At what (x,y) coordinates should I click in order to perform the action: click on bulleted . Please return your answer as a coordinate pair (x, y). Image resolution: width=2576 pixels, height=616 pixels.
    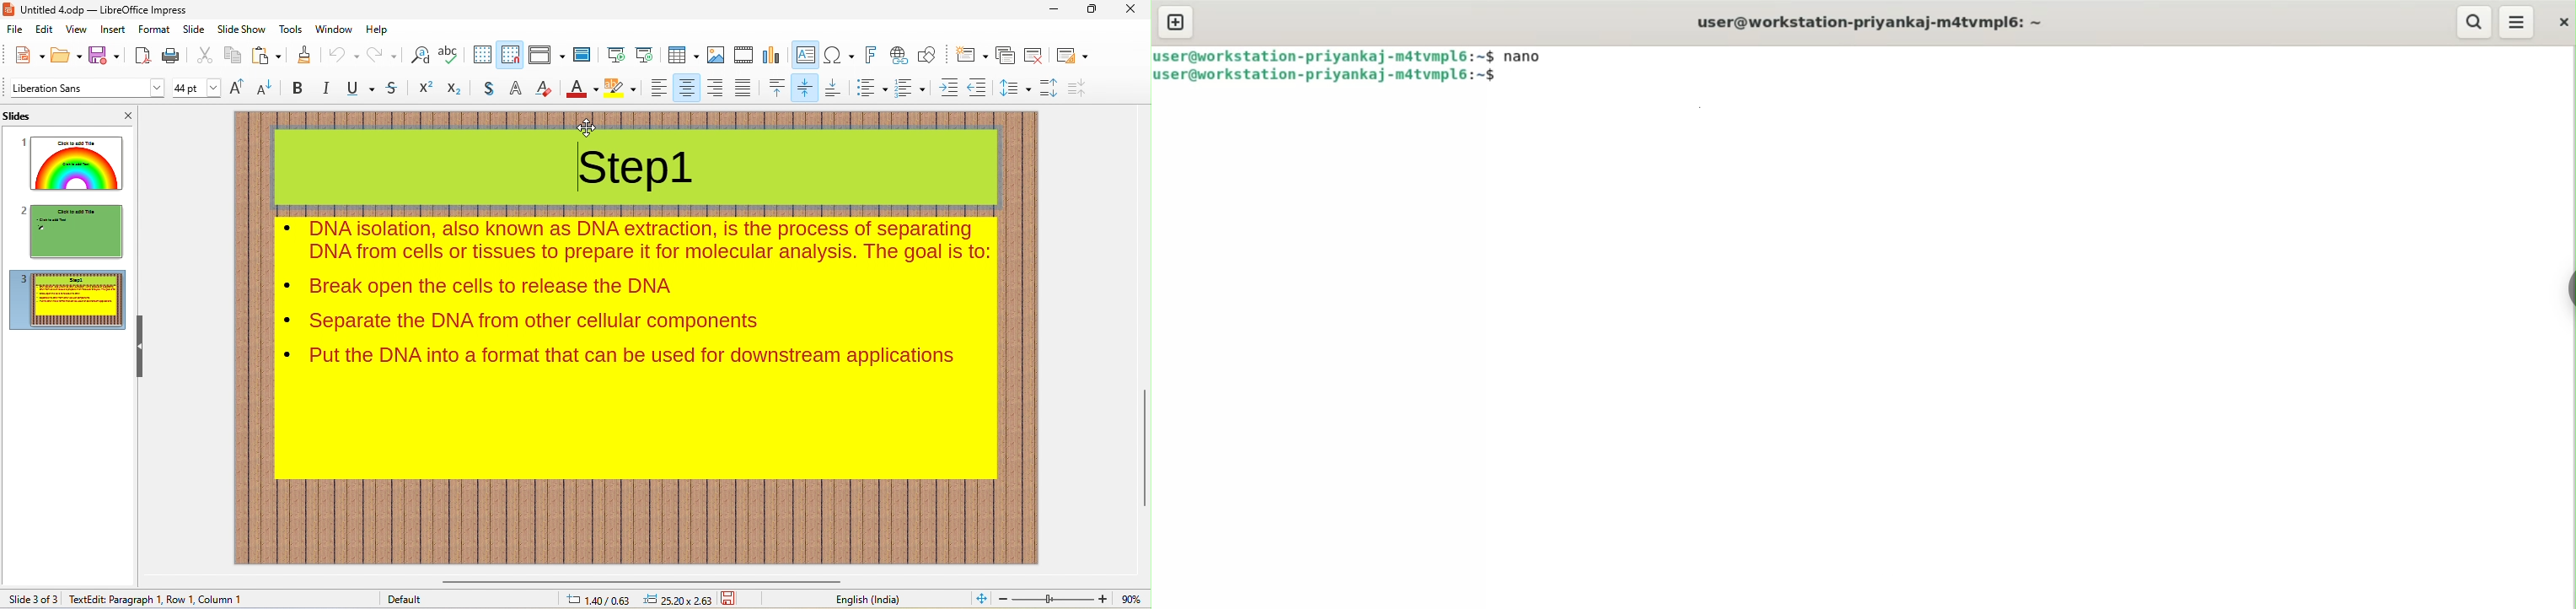
    Looking at the image, I should click on (870, 88).